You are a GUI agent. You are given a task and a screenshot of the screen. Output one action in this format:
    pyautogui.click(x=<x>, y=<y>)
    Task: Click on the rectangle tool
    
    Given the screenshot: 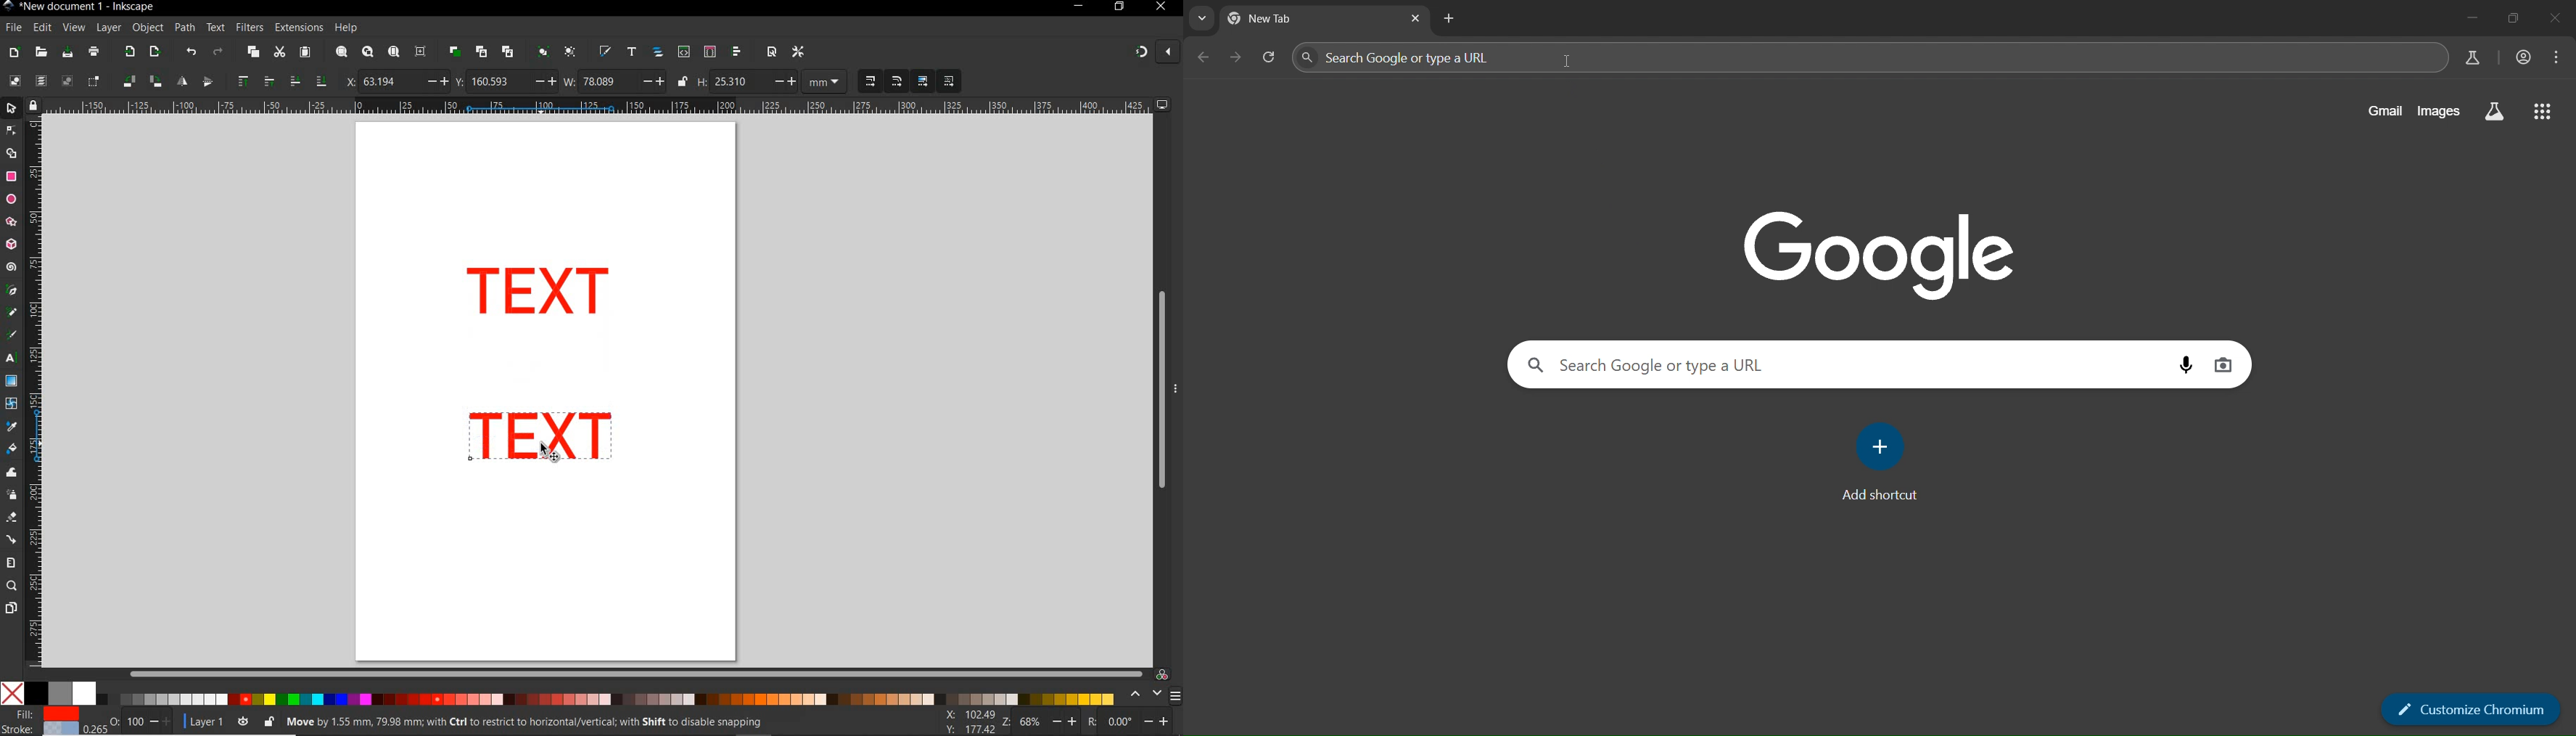 What is the action you would take?
    pyautogui.click(x=11, y=176)
    